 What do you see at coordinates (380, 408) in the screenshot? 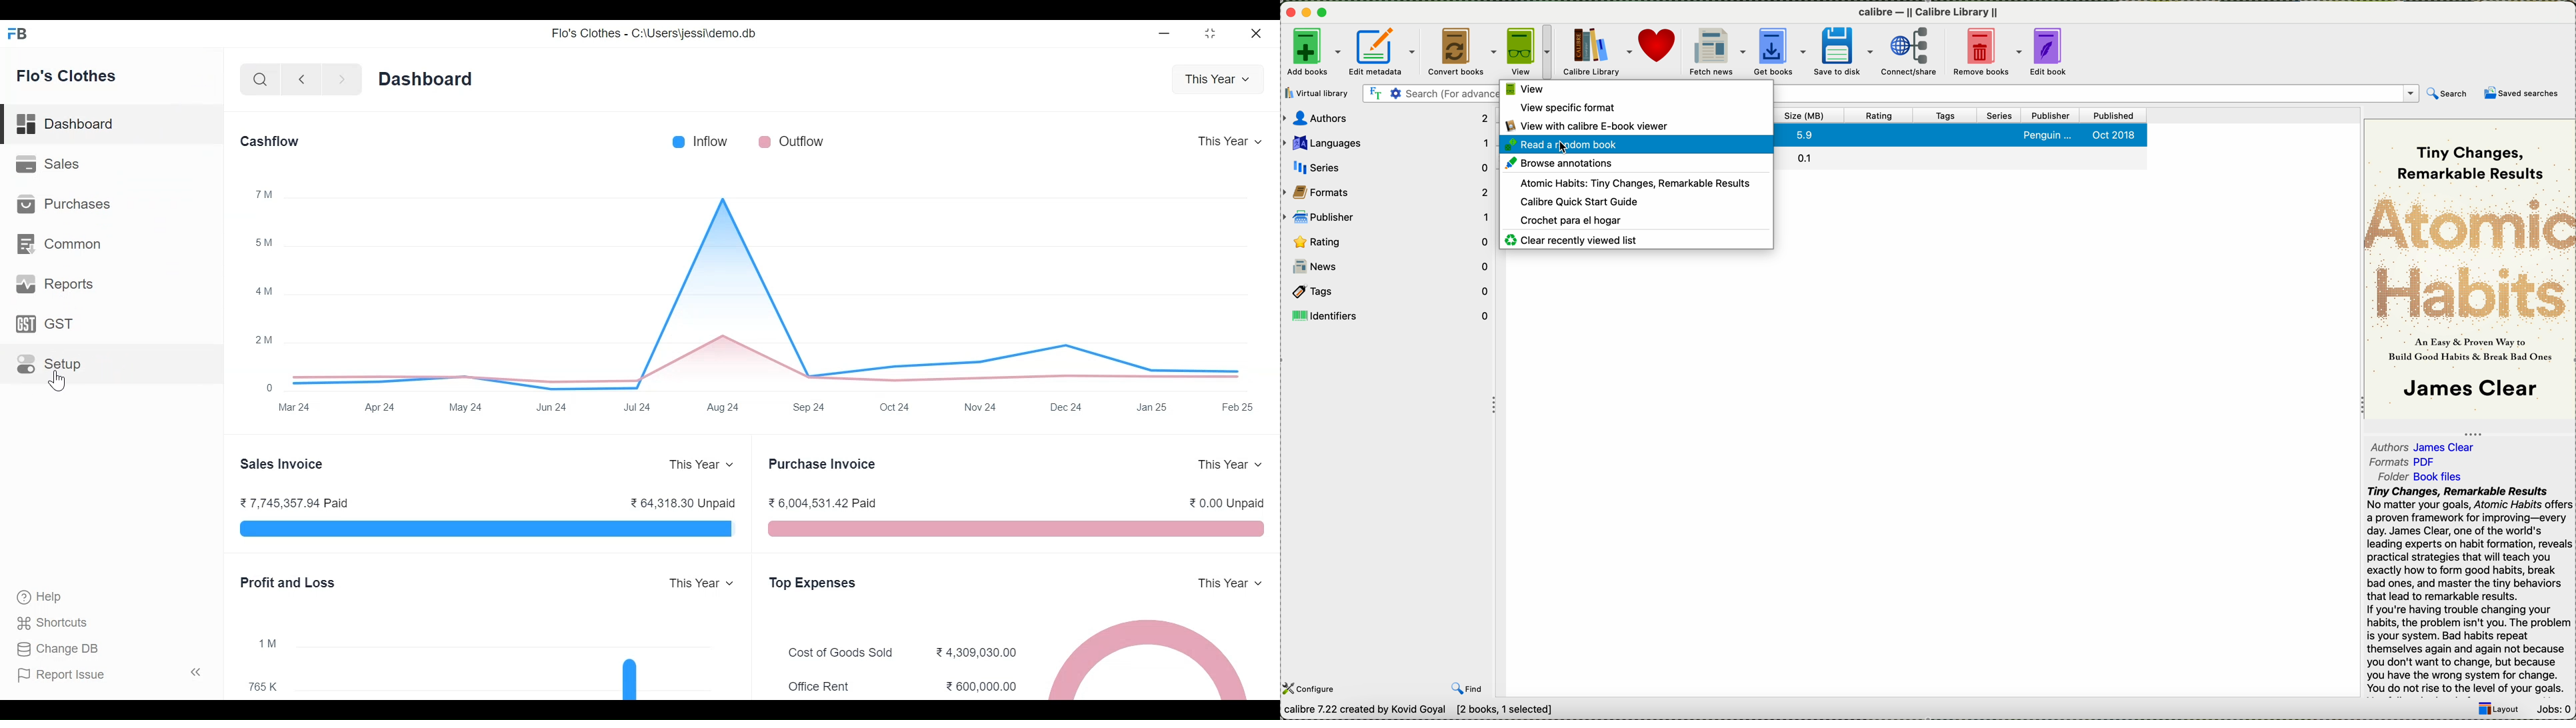
I see `Apr24` at bounding box center [380, 408].